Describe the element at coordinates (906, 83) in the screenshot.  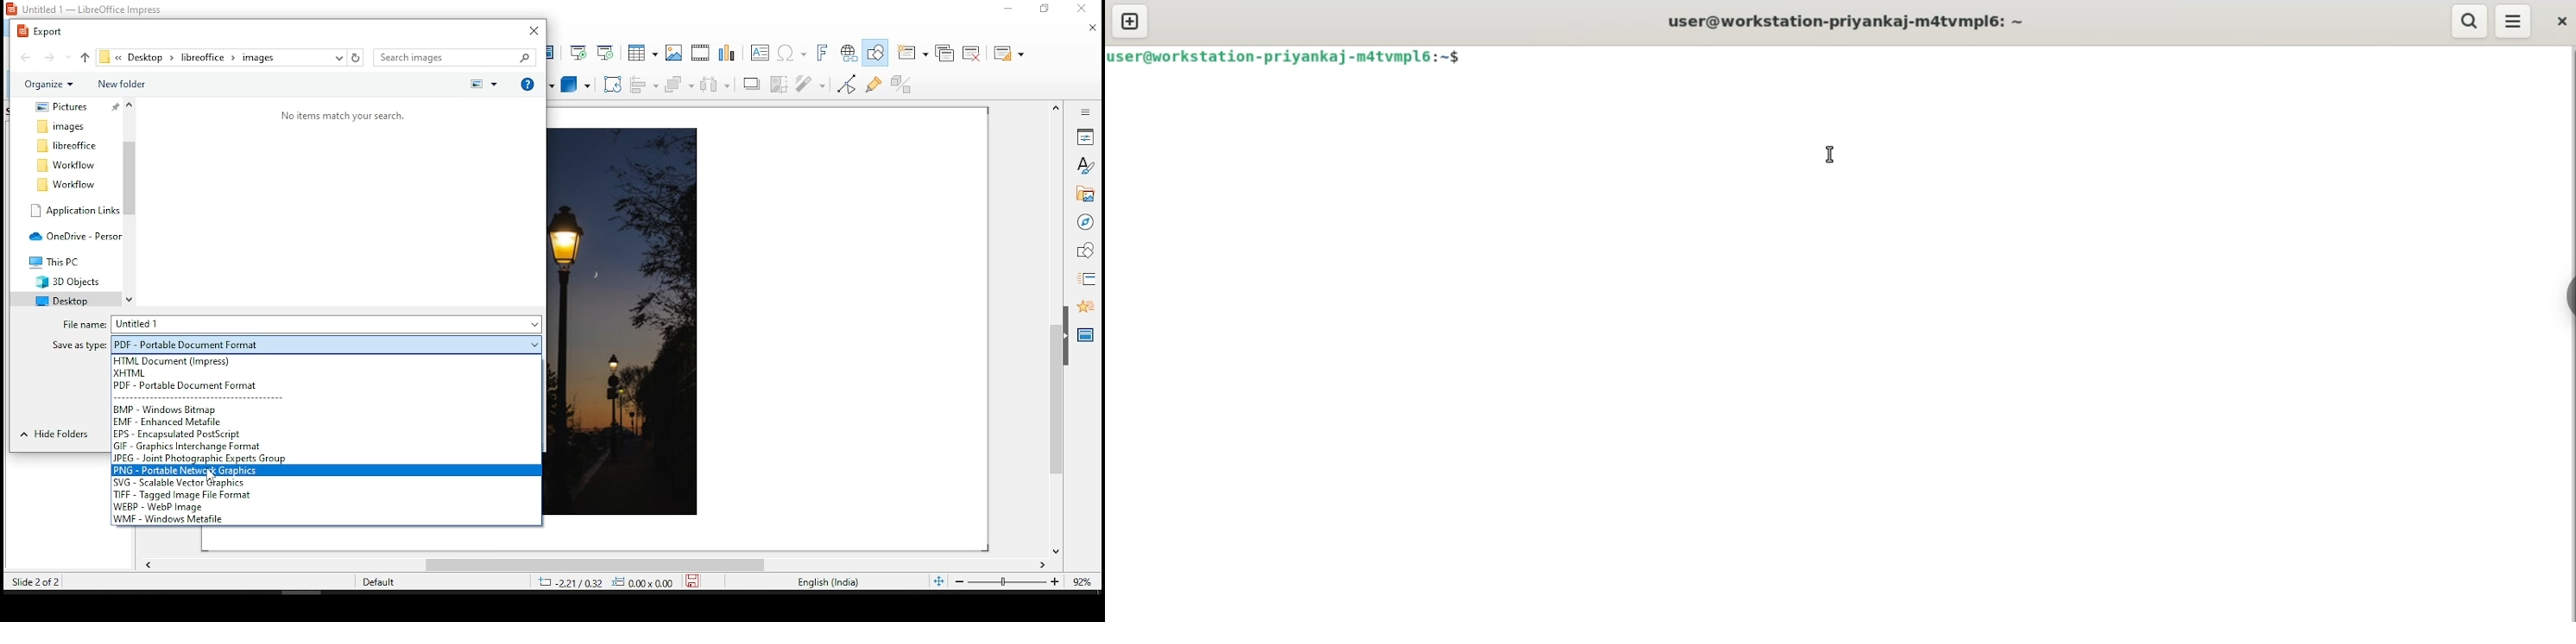
I see `toggle extrusiuon` at that location.